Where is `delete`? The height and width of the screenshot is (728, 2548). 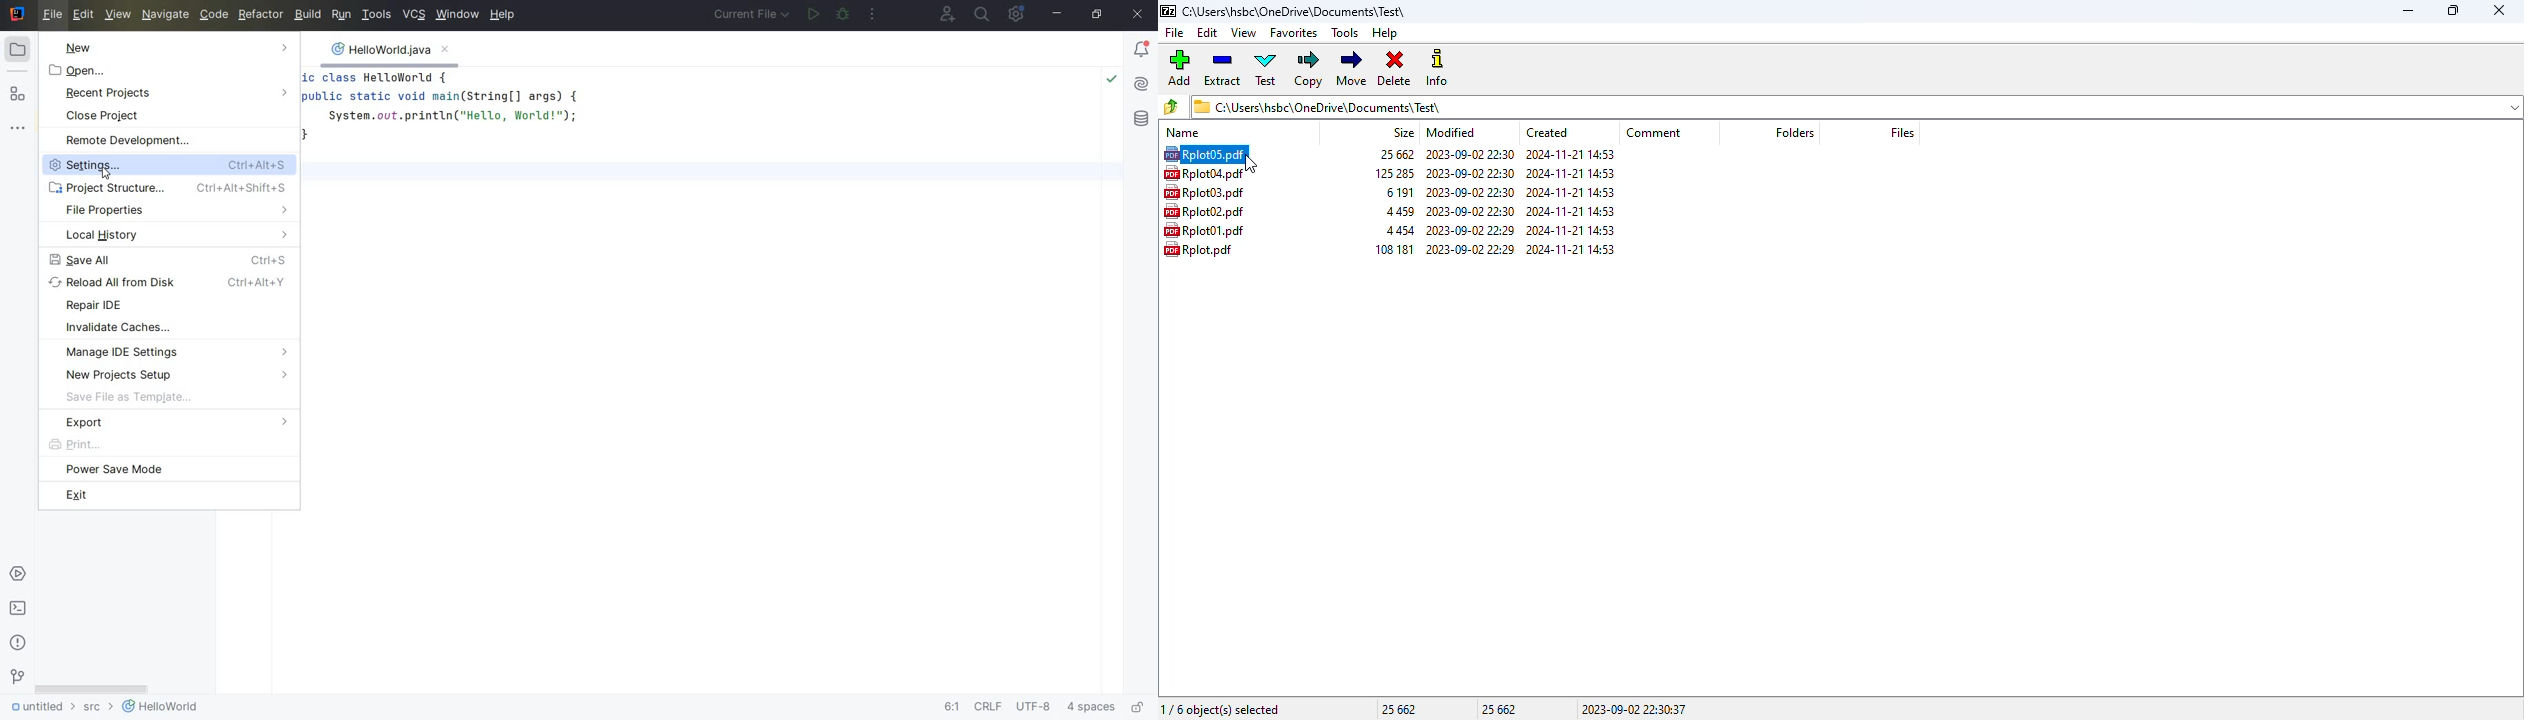 delete is located at coordinates (1396, 69).